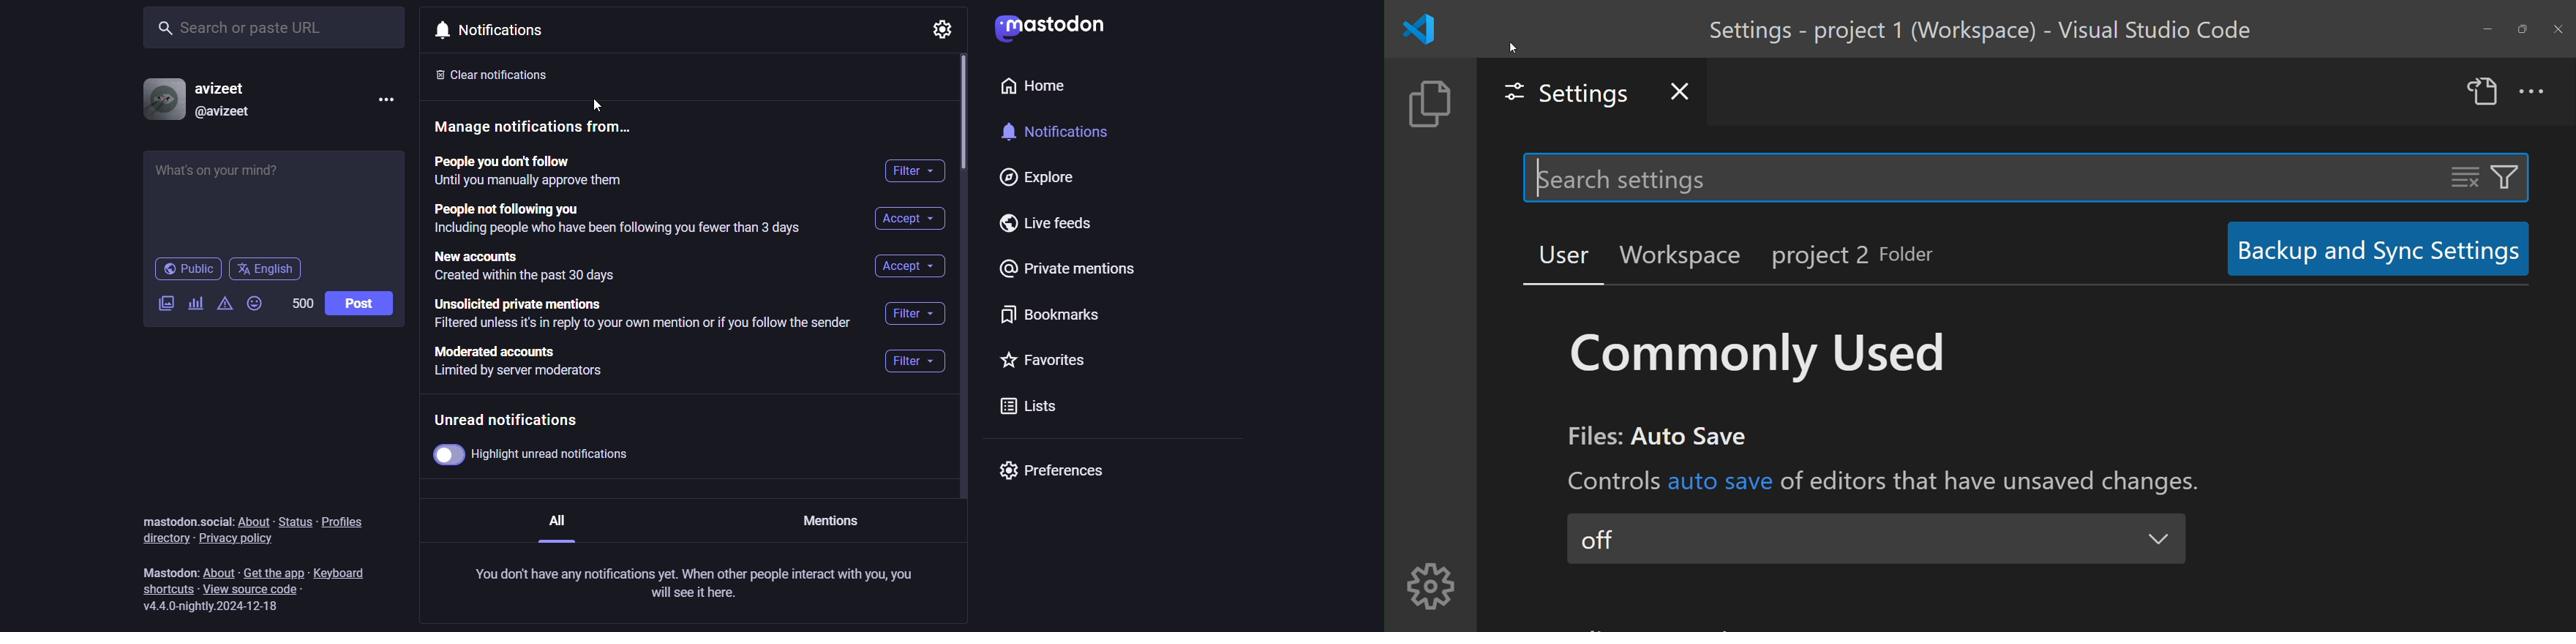 Image resolution: width=2576 pixels, height=644 pixels. Describe the element at coordinates (263, 590) in the screenshot. I see `view source code` at that location.